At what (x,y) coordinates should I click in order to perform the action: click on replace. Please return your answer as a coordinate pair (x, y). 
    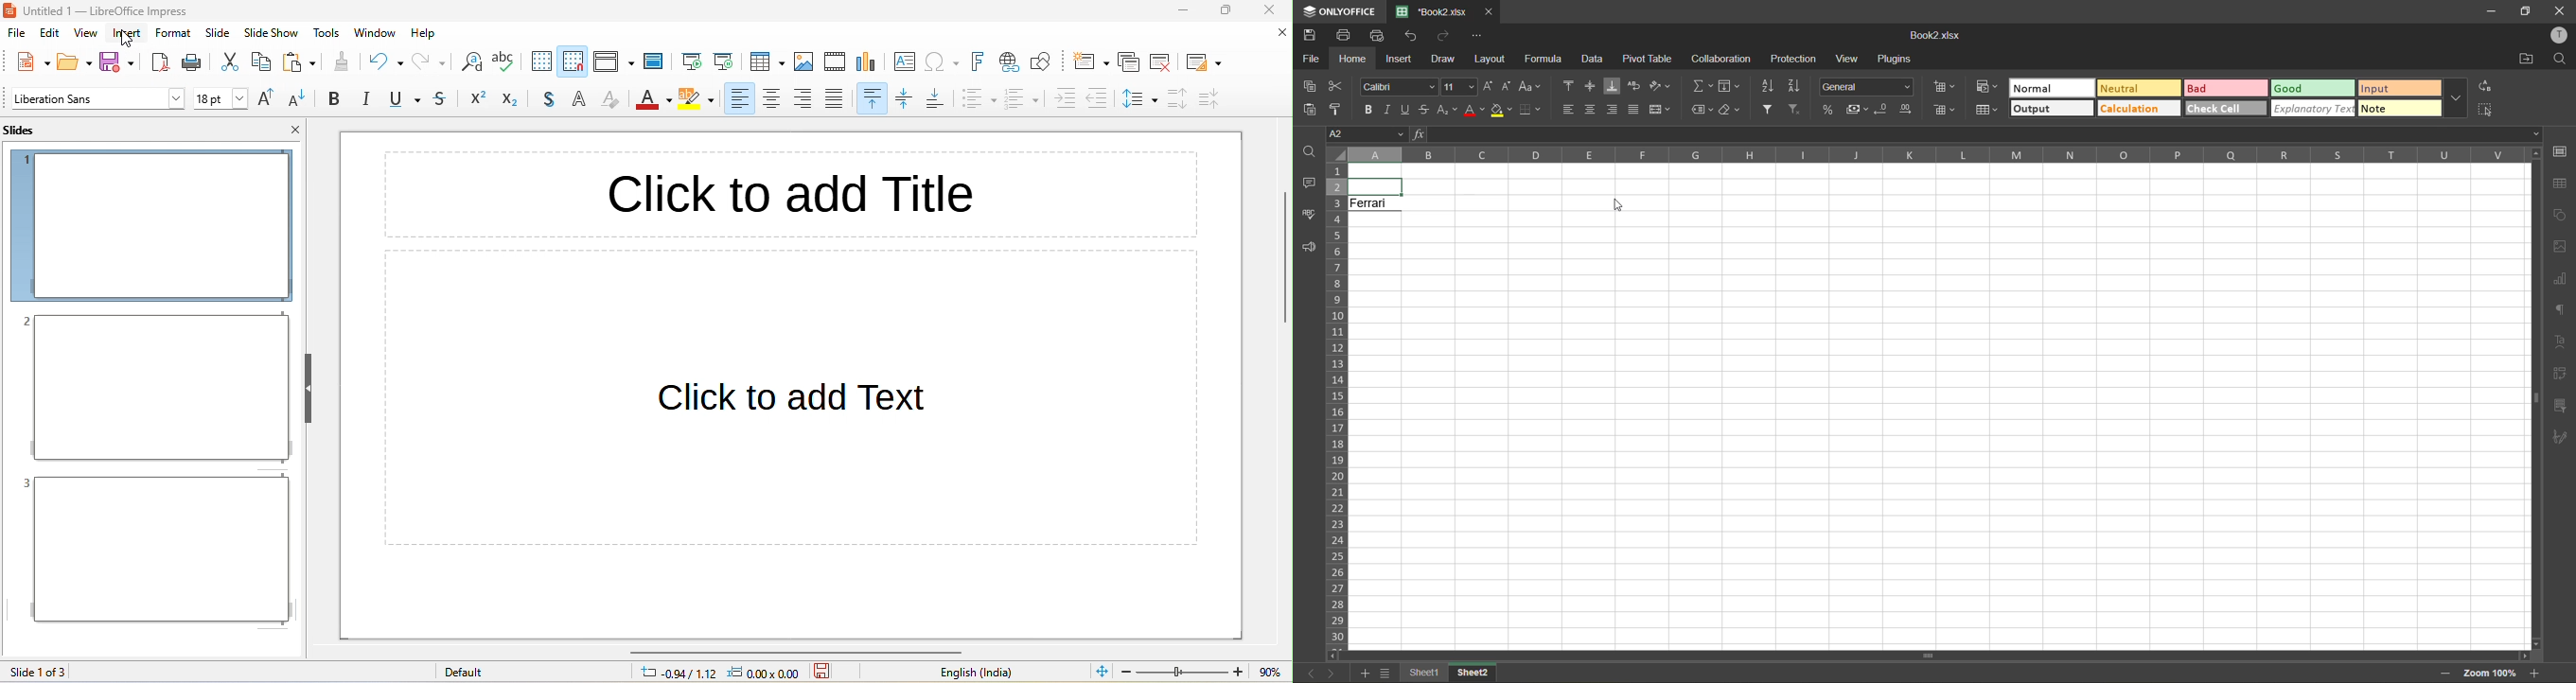
    Looking at the image, I should click on (2486, 86).